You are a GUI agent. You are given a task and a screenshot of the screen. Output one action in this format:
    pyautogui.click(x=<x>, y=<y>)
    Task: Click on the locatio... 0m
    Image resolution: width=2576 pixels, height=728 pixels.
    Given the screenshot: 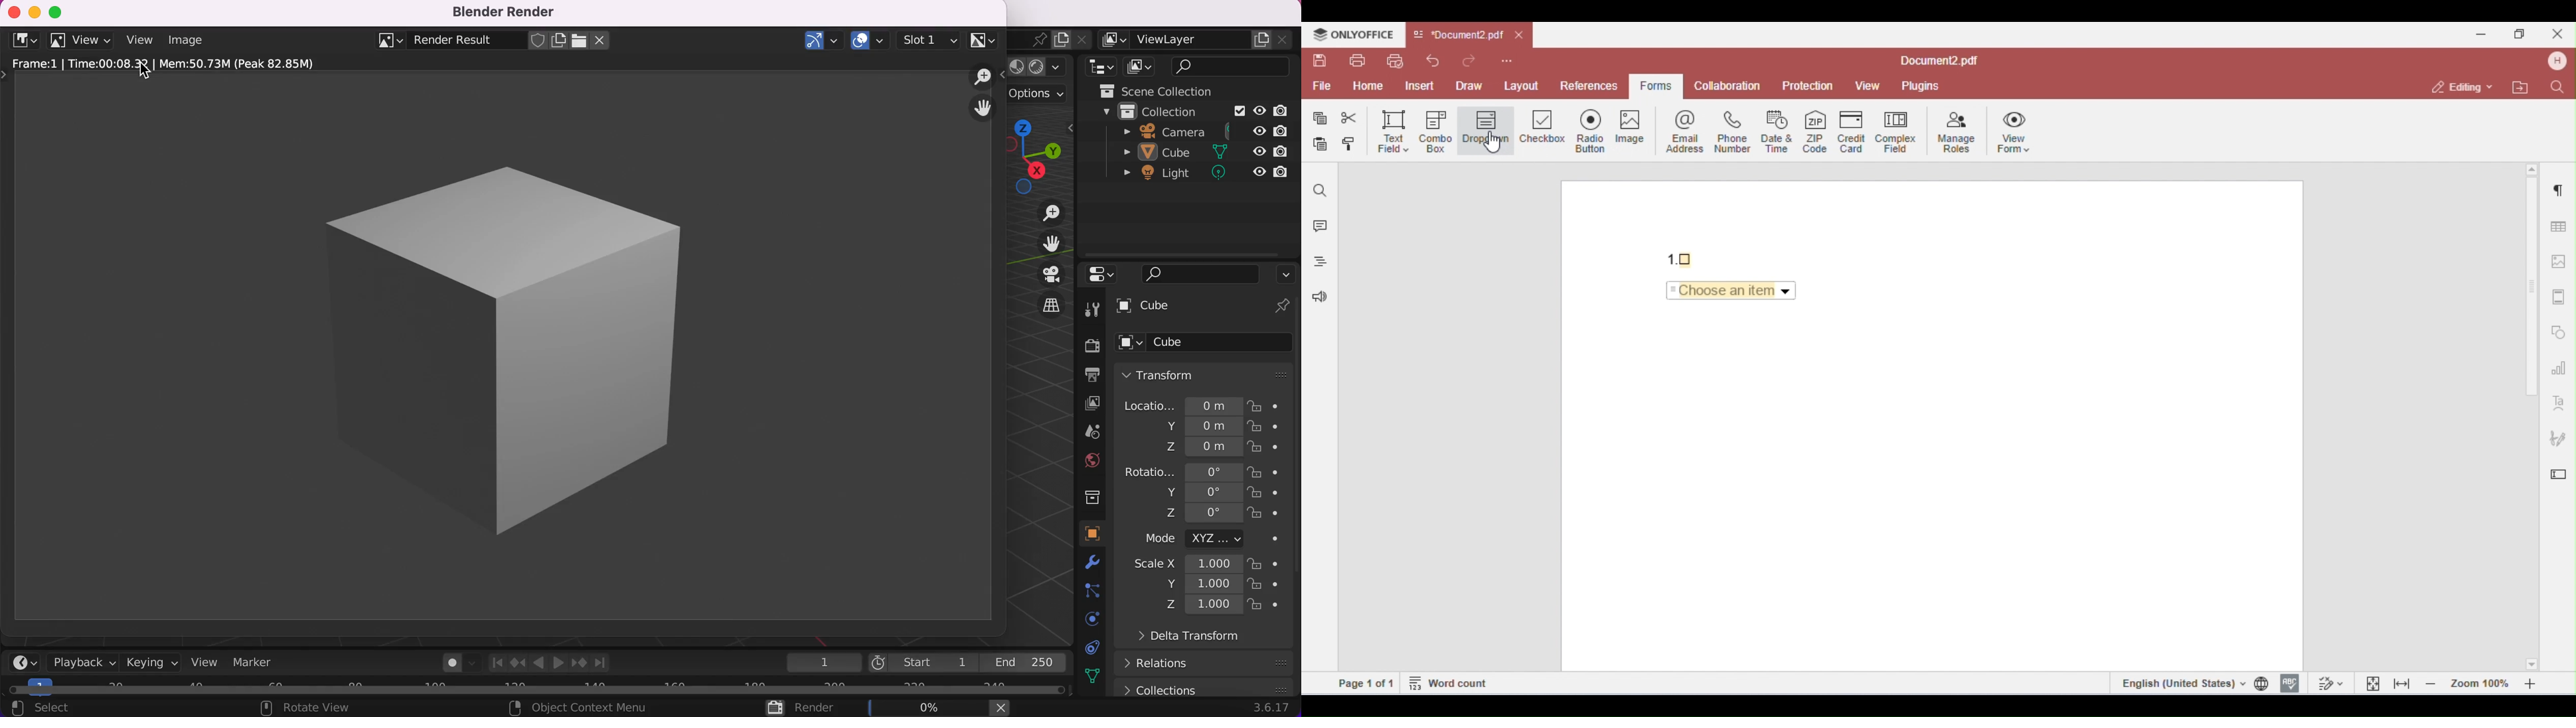 What is the action you would take?
    pyautogui.click(x=1178, y=404)
    